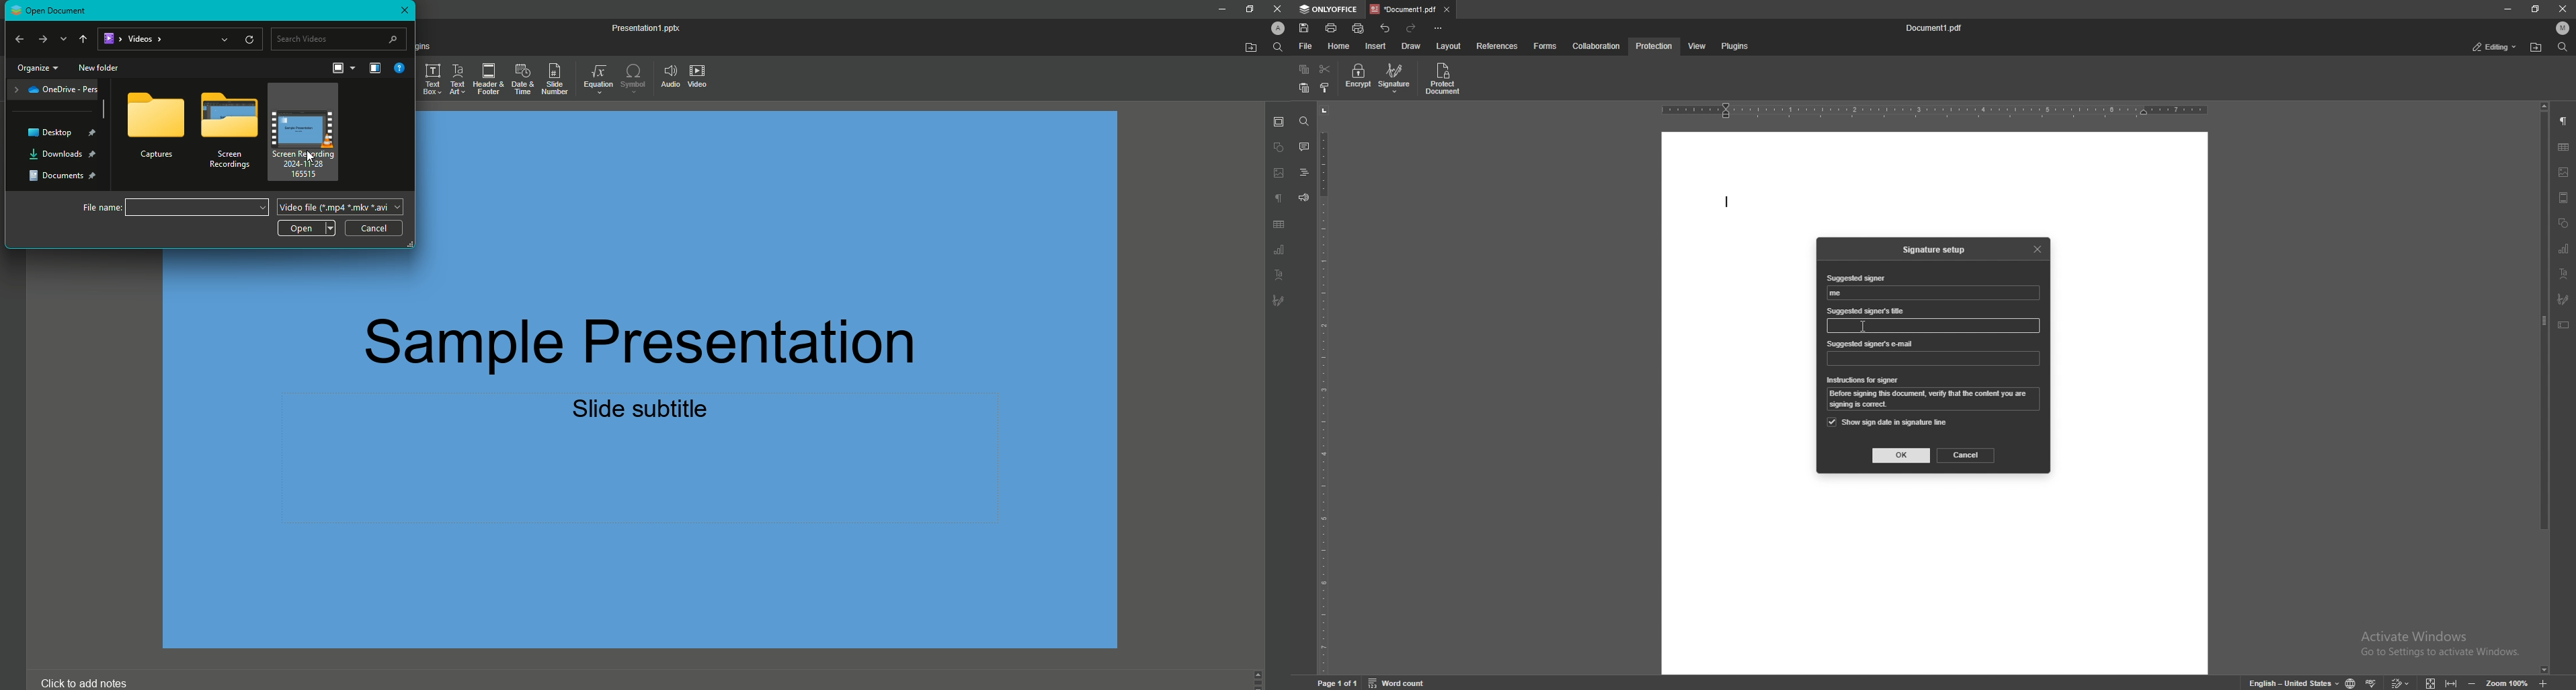  What do you see at coordinates (637, 27) in the screenshot?
I see `Presentation 1` at bounding box center [637, 27].